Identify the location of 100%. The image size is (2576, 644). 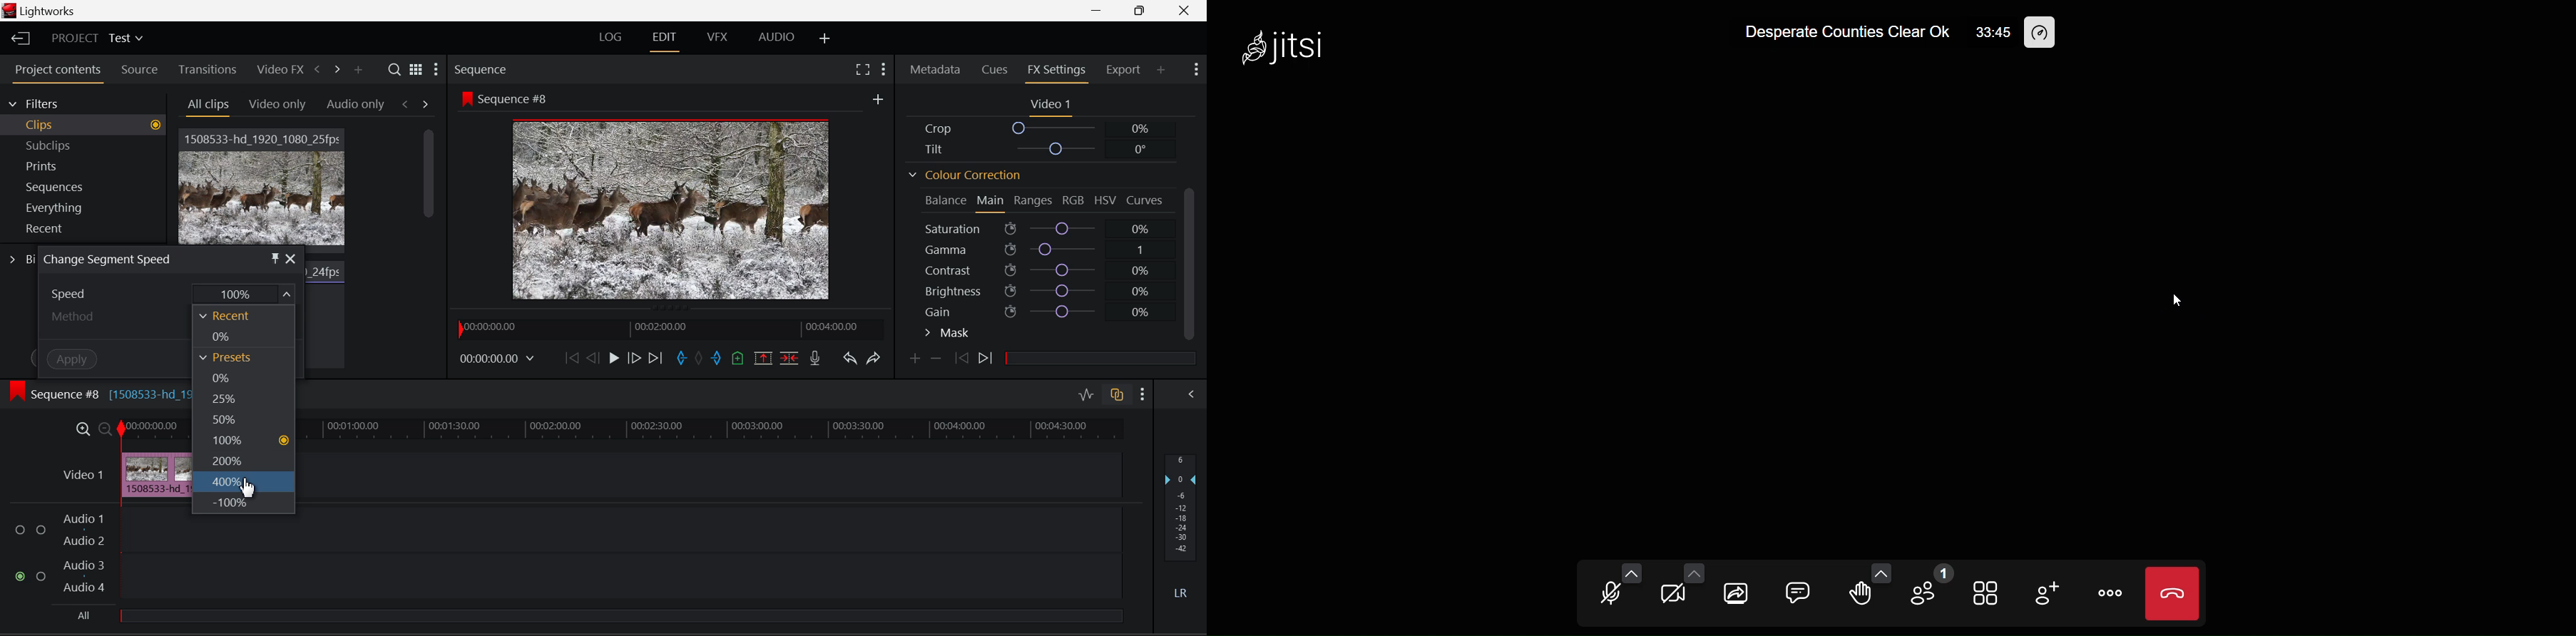
(242, 442).